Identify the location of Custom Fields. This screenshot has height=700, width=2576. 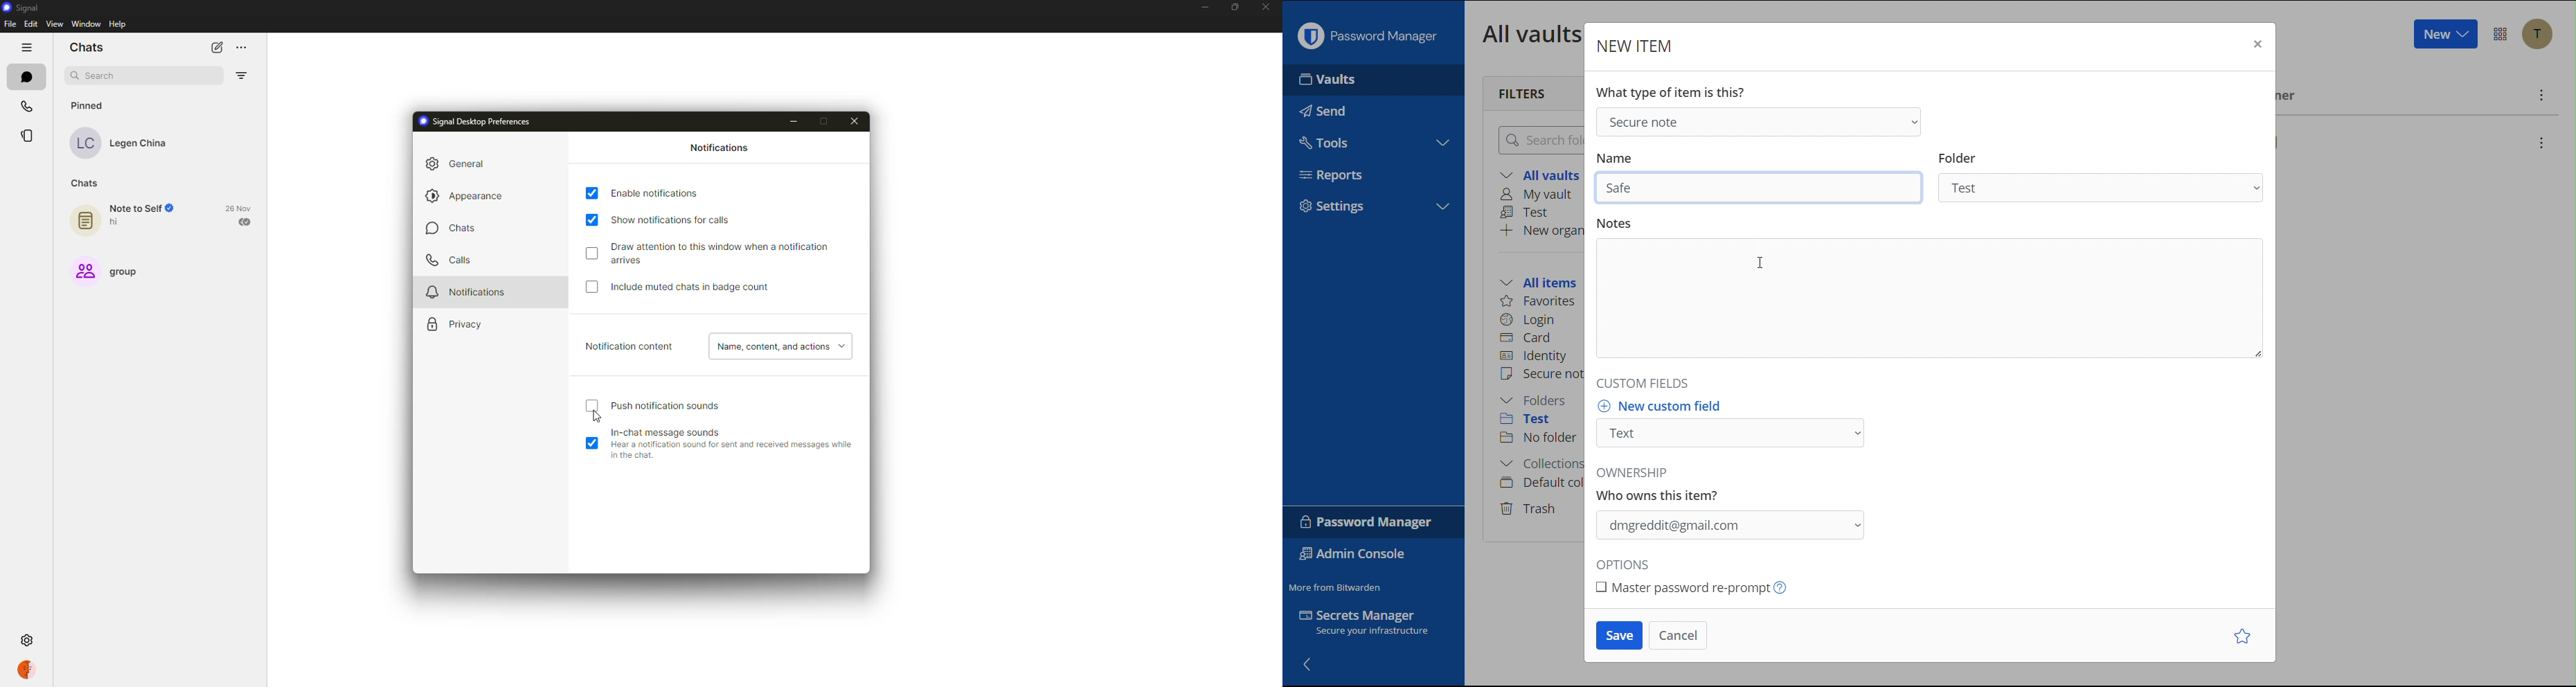
(1639, 382).